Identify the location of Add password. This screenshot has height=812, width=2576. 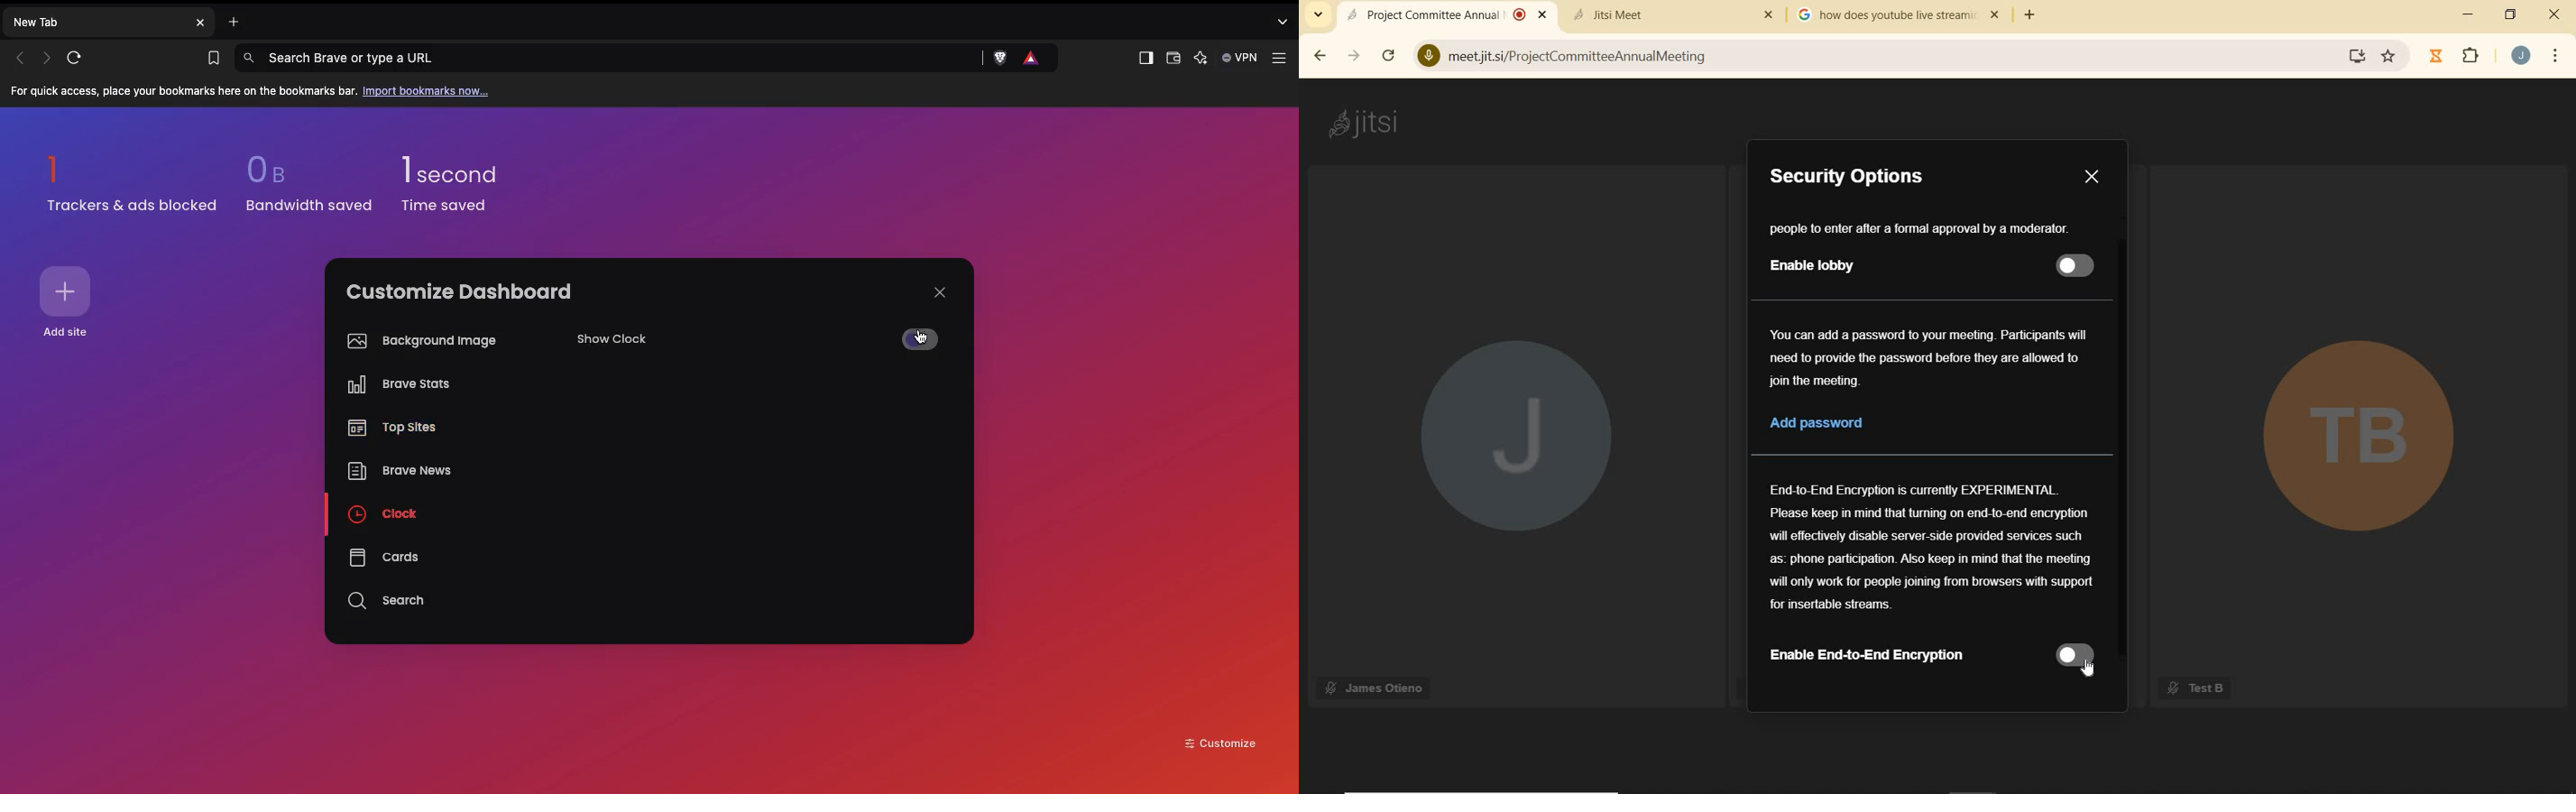
(1830, 424).